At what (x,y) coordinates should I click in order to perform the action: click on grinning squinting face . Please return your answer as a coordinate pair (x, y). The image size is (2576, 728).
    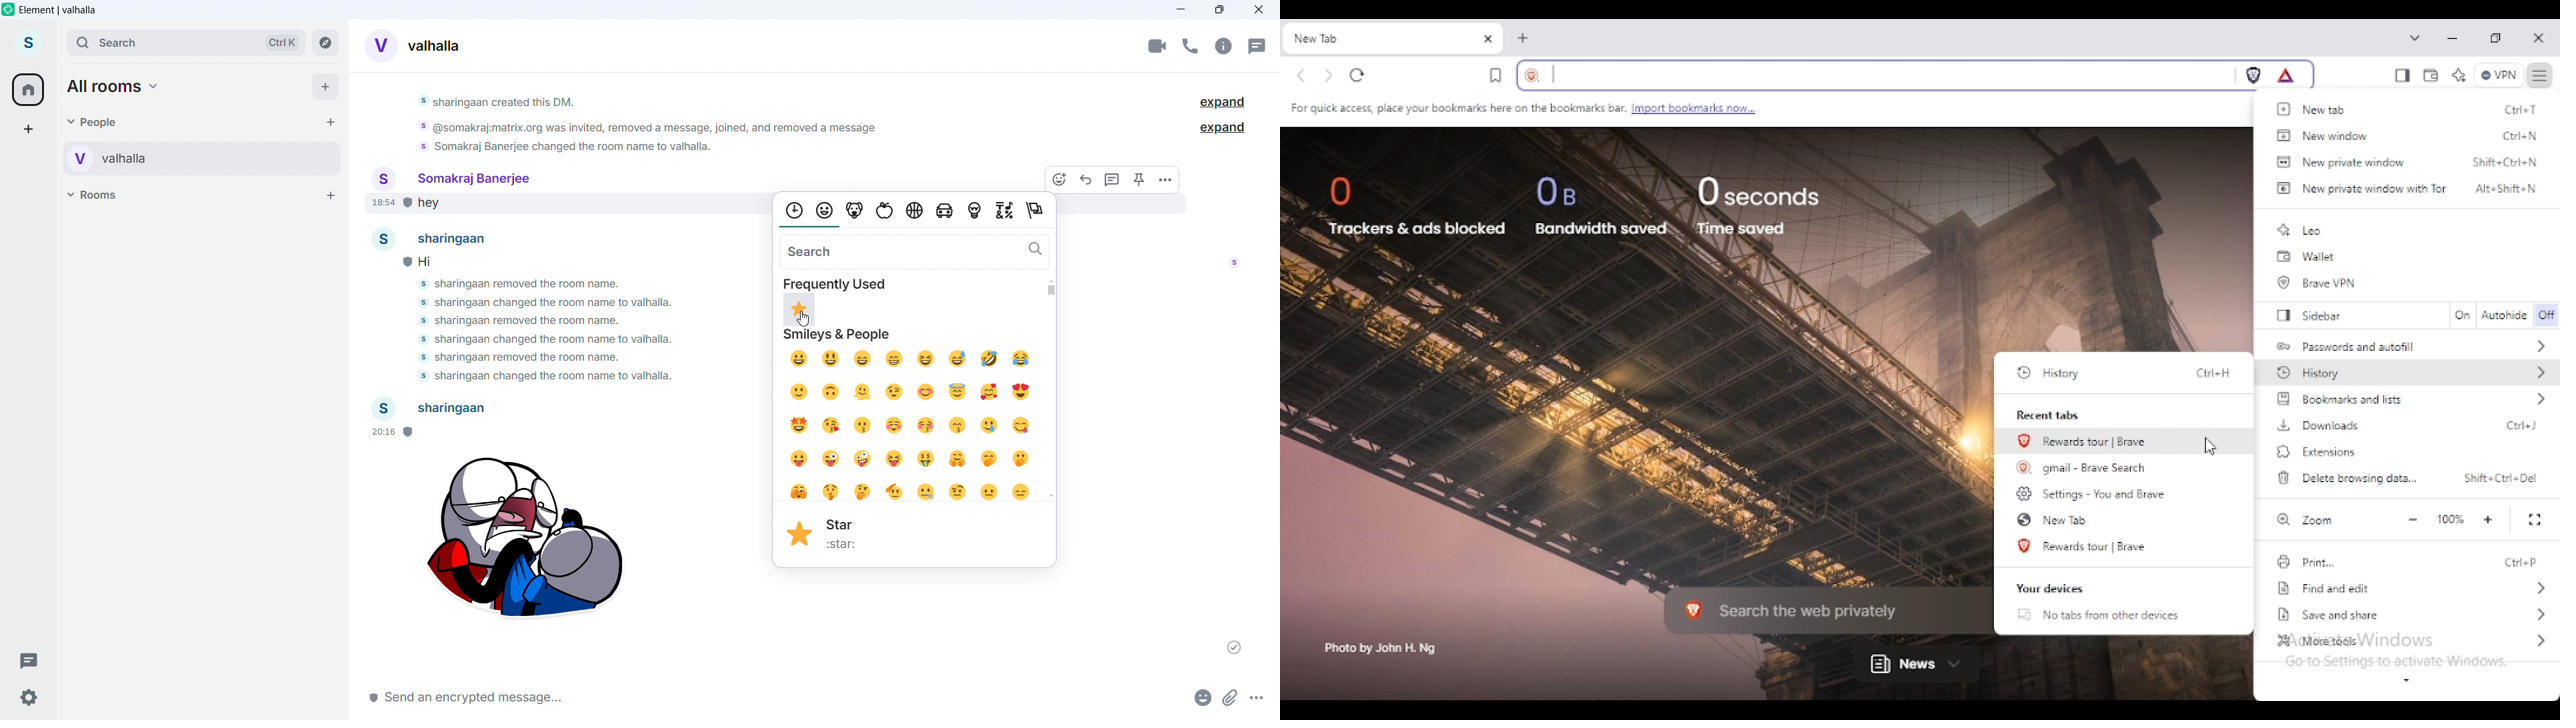
    Looking at the image, I should click on (927, 358).